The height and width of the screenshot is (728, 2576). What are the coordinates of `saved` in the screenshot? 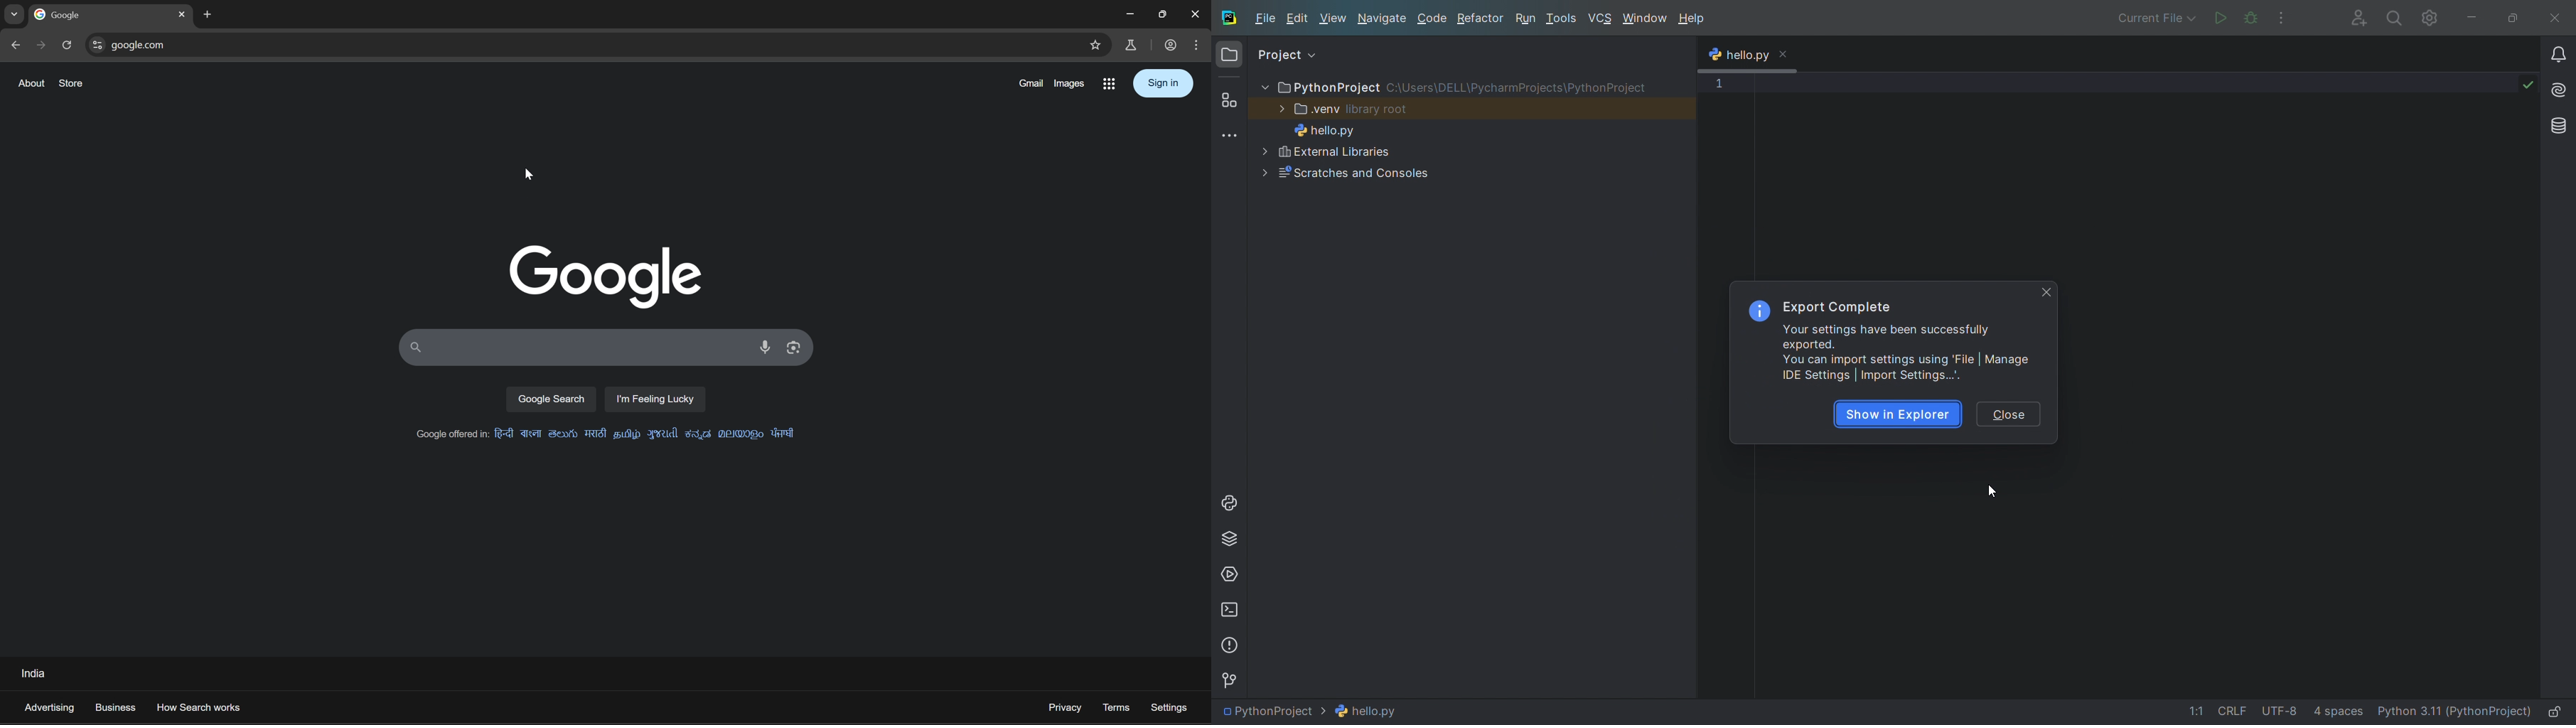 It's located at (2528, 83).